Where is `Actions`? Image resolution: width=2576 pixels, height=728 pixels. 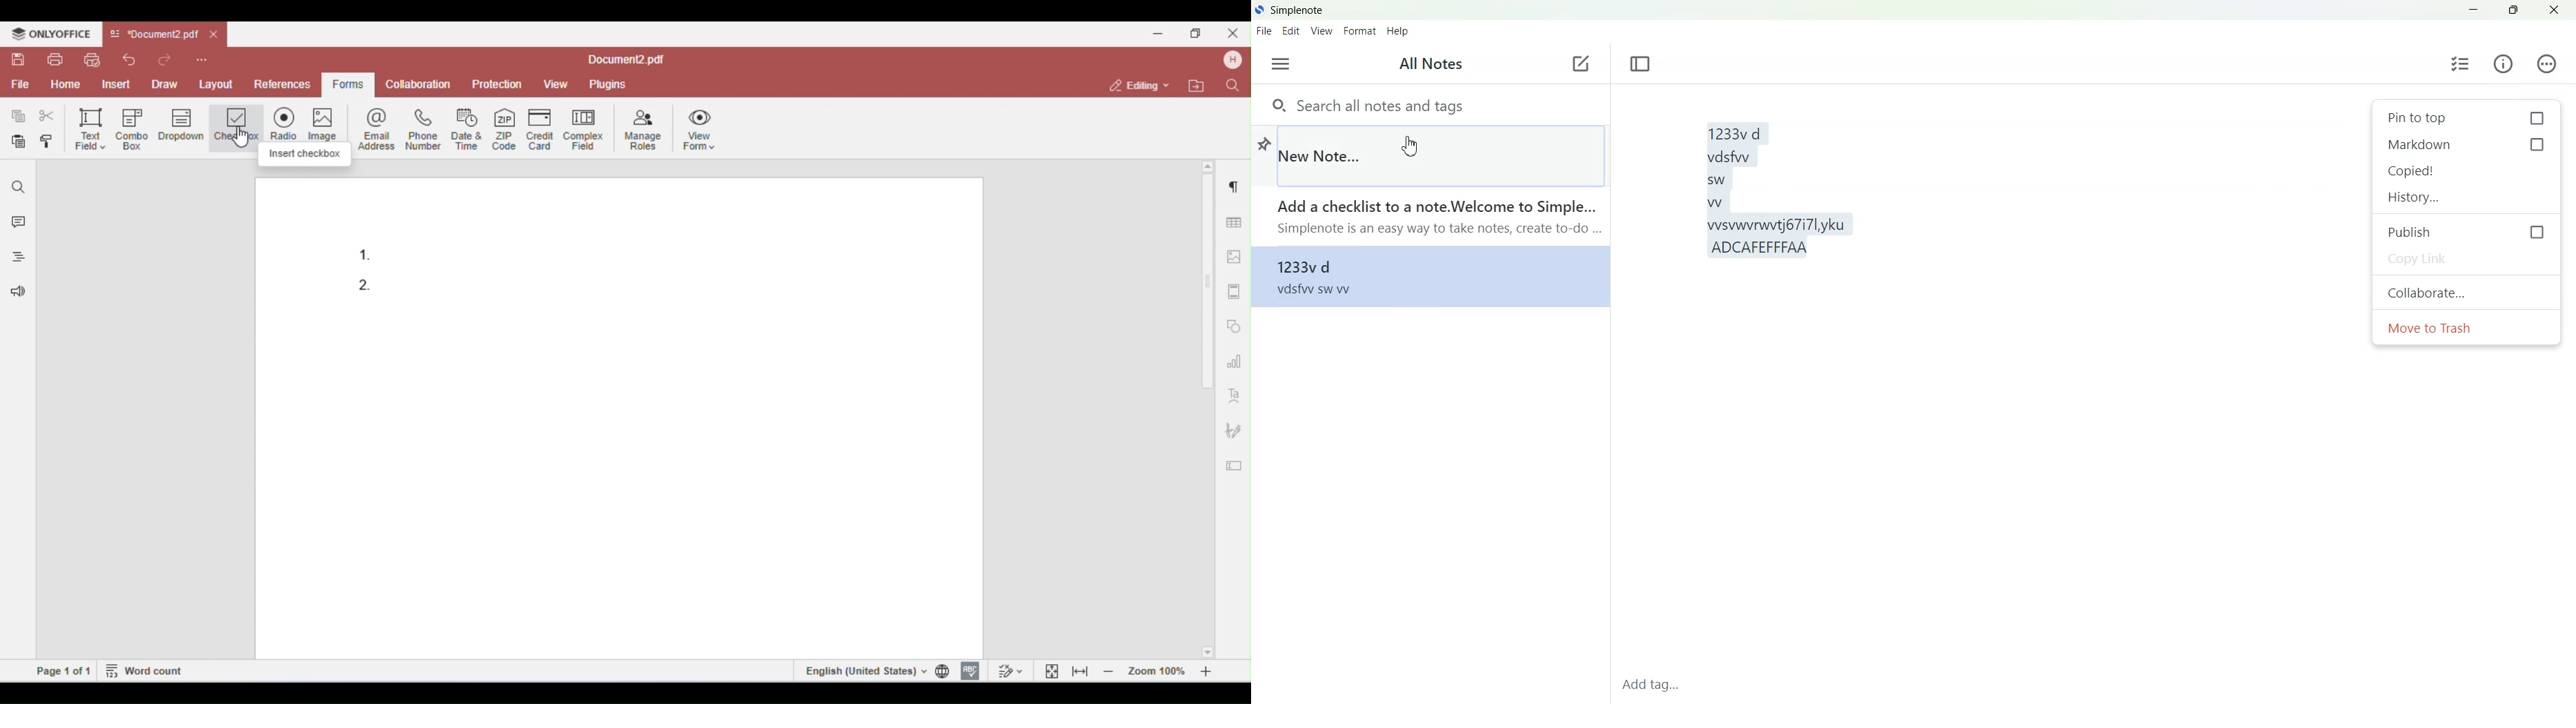
Actions is located at coordinates (2544, 63).